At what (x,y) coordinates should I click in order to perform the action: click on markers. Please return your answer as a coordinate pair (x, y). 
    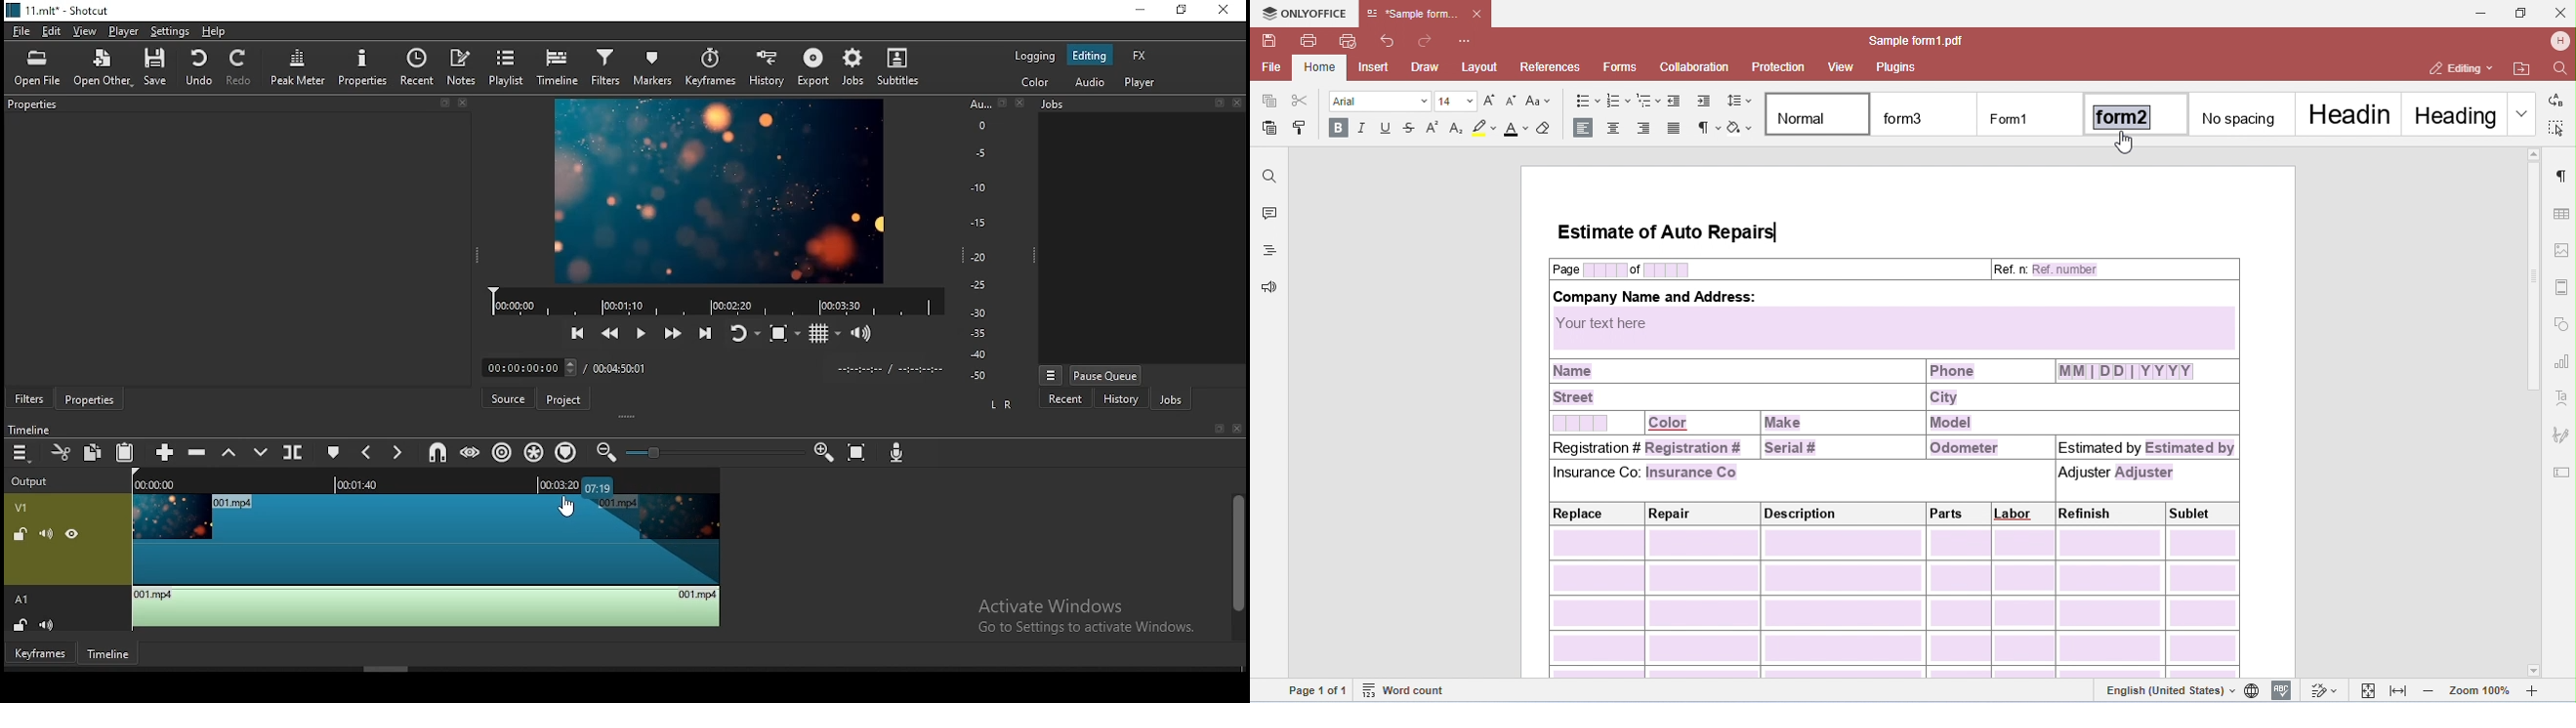
    Looking at the image, I should click on (654, 65).